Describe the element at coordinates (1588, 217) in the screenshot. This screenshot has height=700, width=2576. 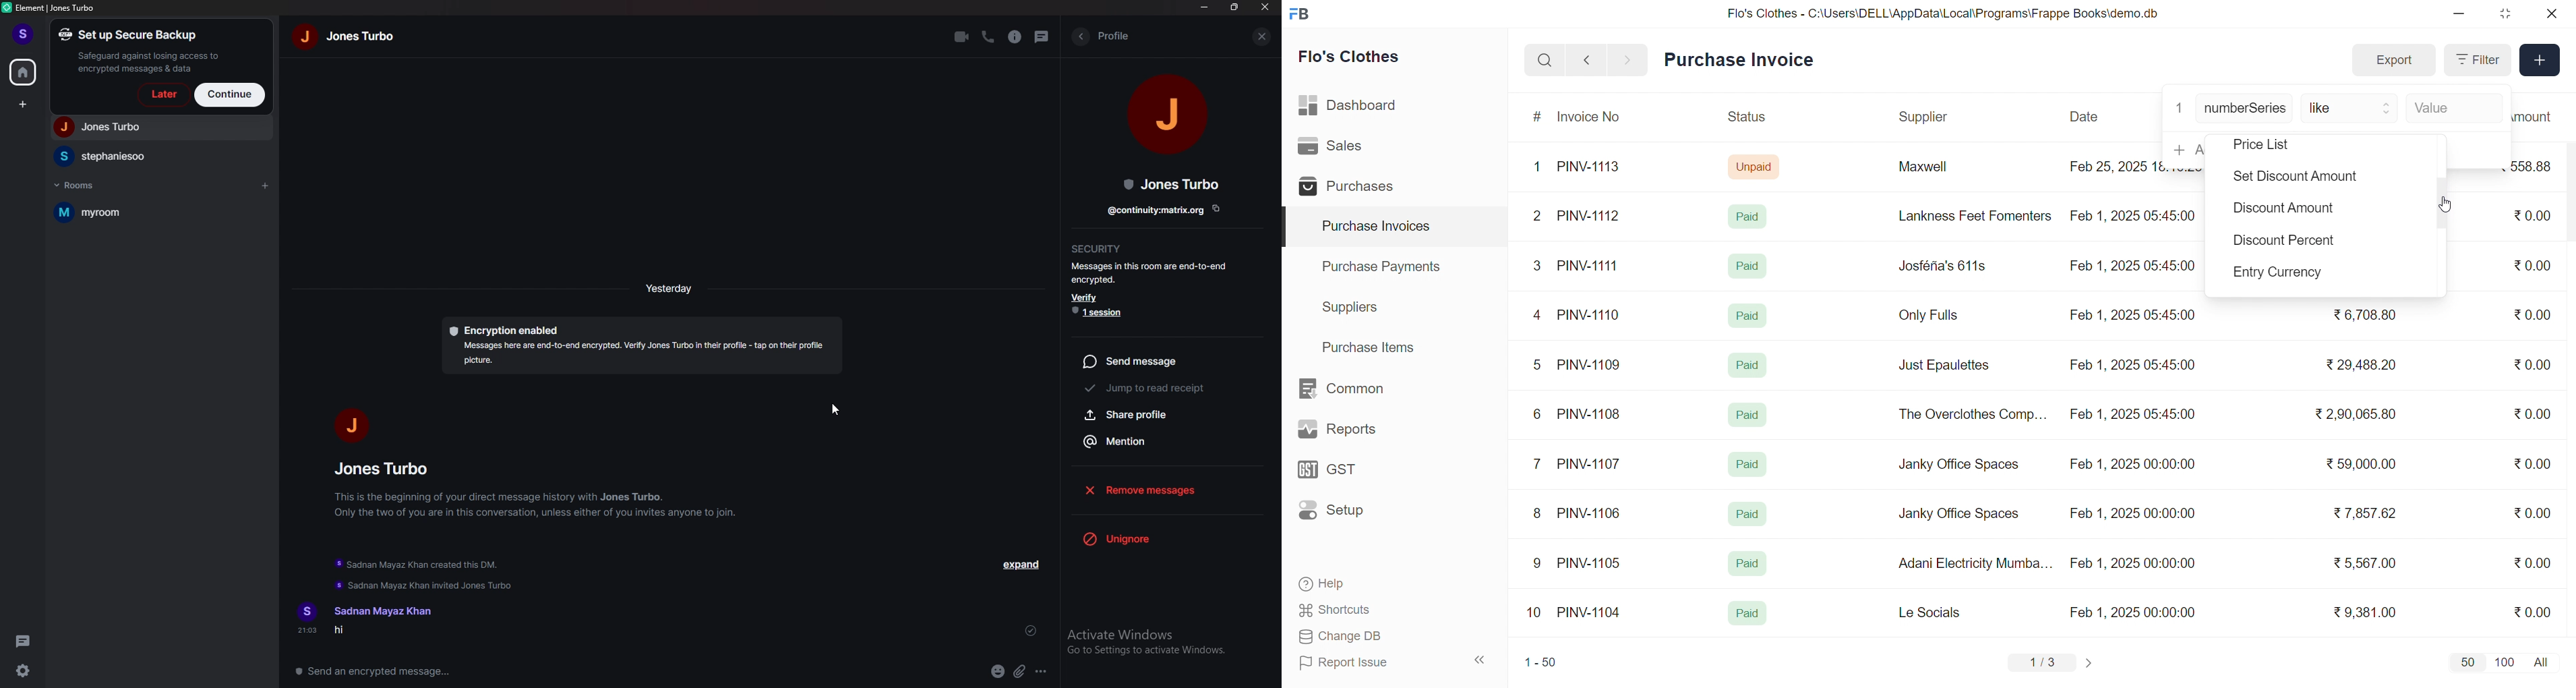
I see `PINV-1112` at that location.